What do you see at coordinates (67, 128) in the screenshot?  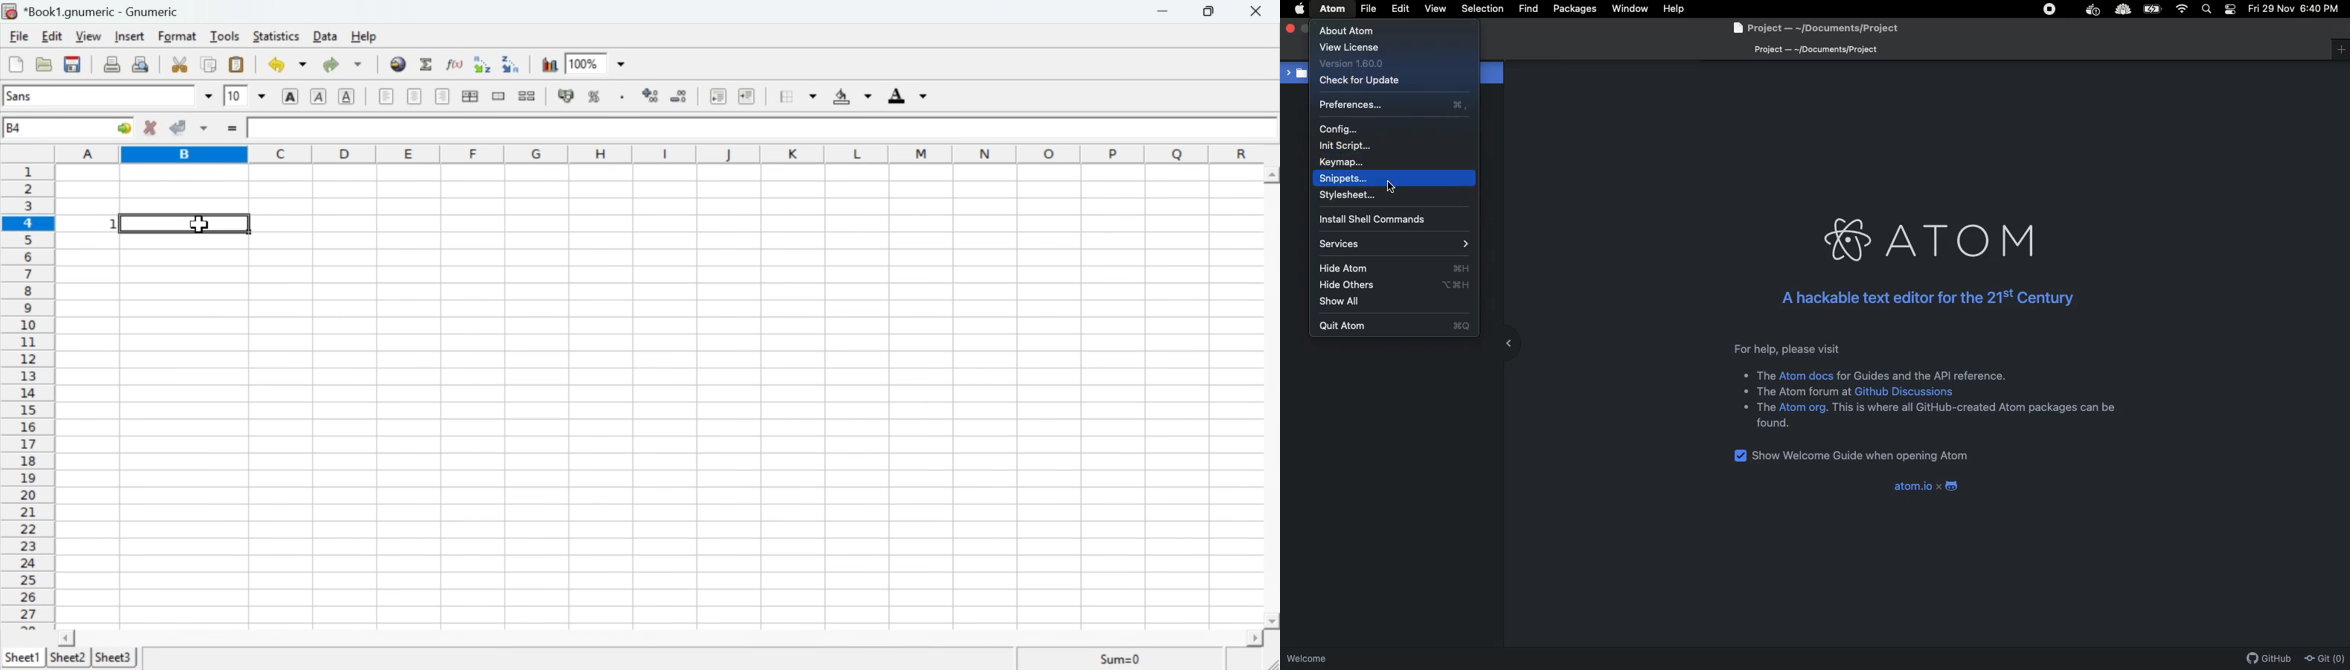 I see `Active Cell` at bounding box center [67, 128].